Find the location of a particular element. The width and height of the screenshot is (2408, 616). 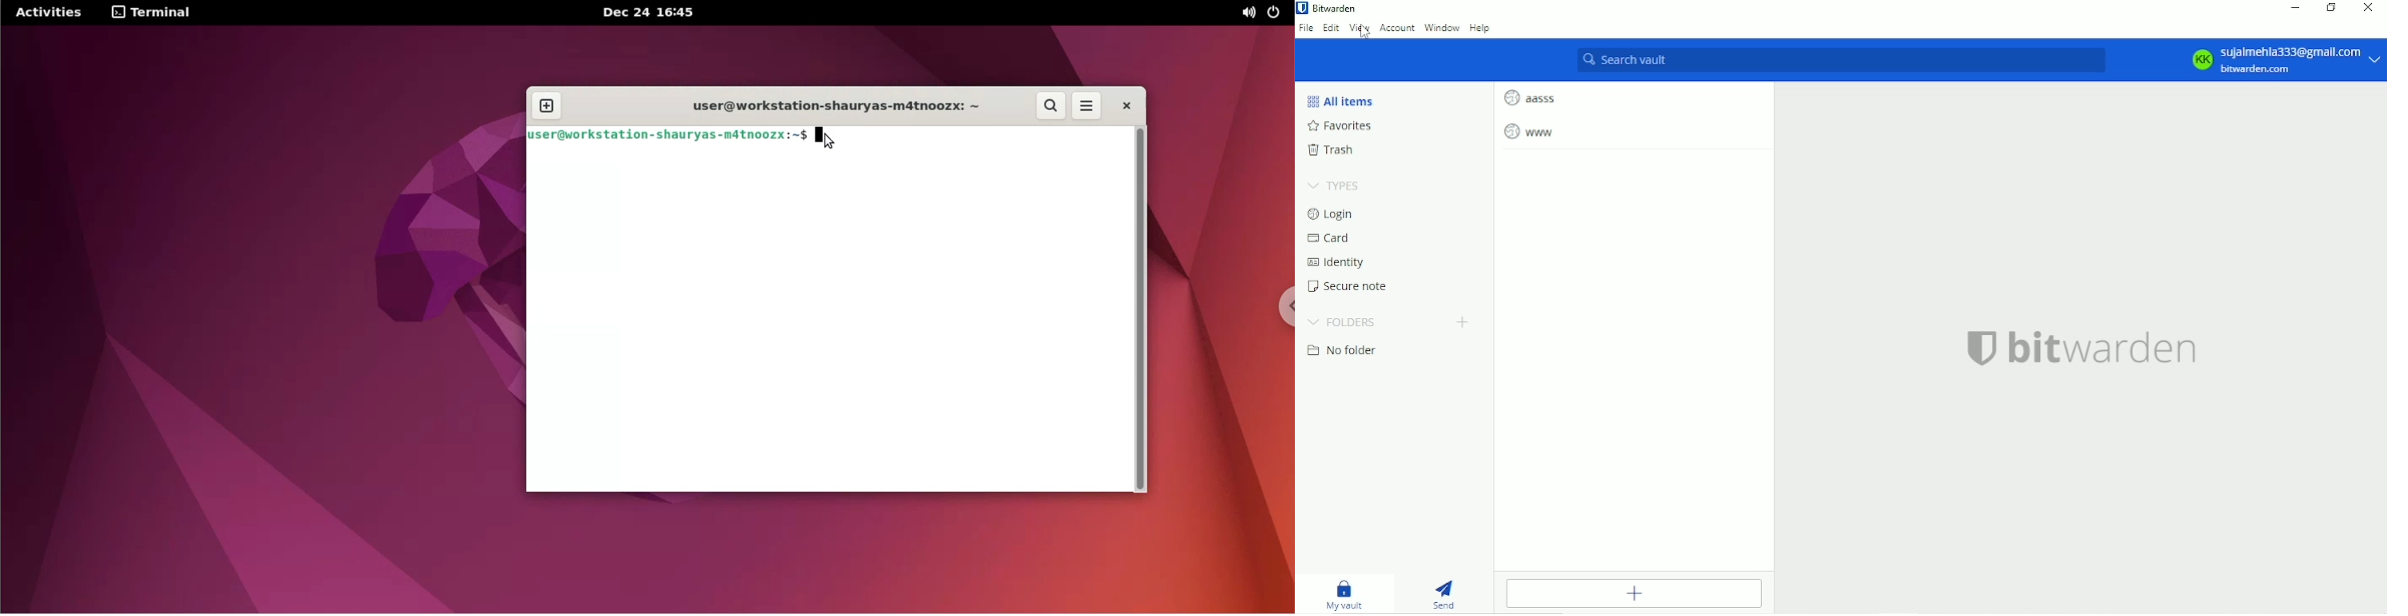

My vault is located at coordinates (1349, 593).